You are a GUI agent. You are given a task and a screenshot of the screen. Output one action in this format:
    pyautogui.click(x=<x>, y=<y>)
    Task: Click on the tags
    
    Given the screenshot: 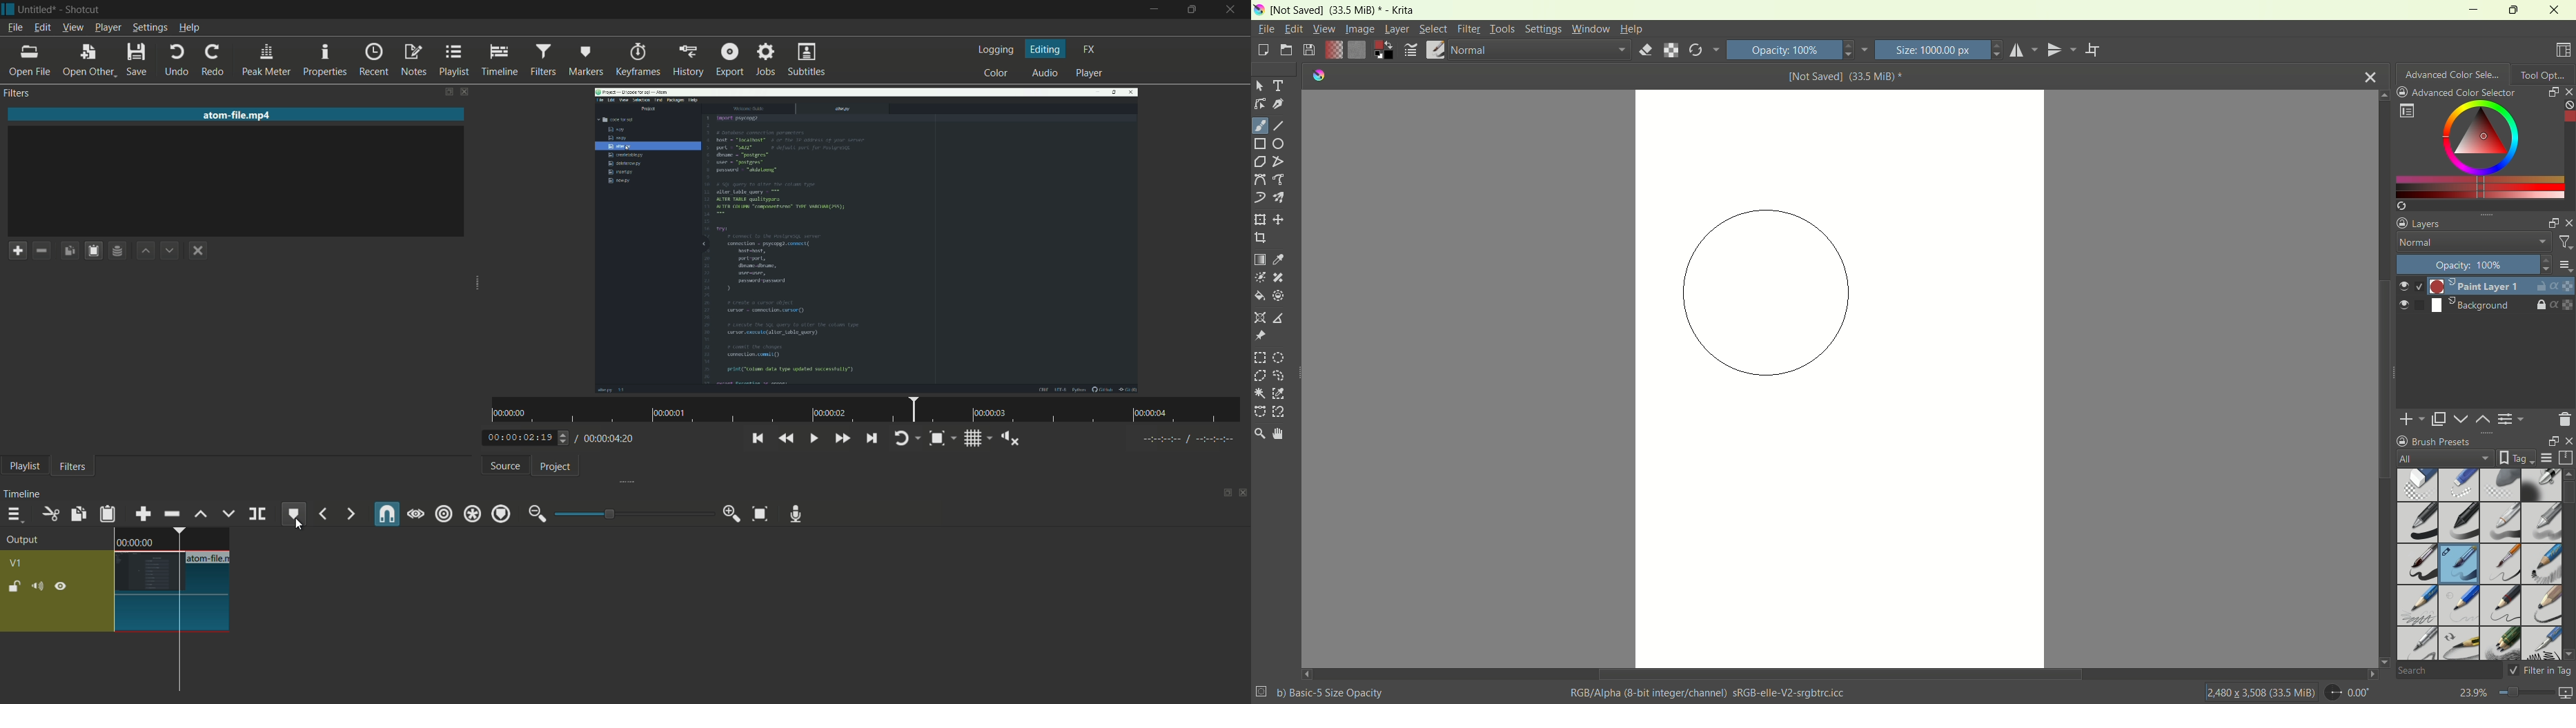 What is the action you would take?
    pyautogui.click(x=2513, y=458)
    